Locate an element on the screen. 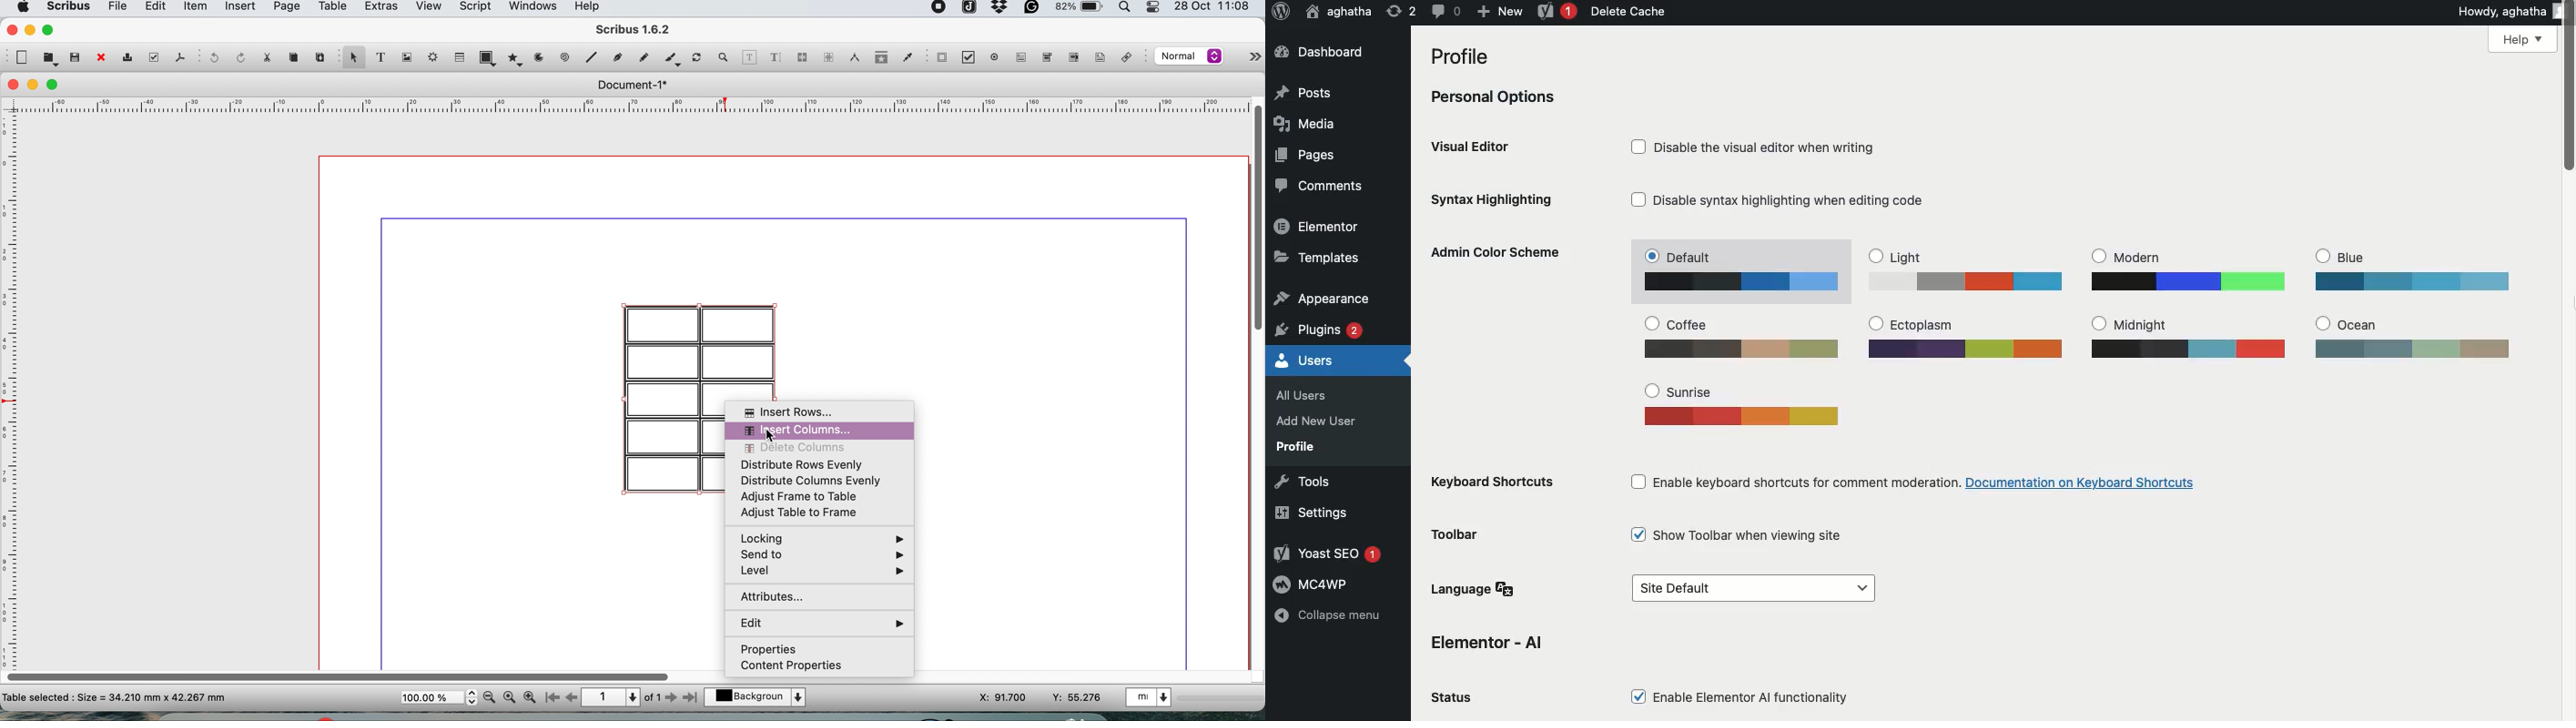 The width and height of the screenshot is (2576, 728). Plugins is located at coordinates (1321, 328).